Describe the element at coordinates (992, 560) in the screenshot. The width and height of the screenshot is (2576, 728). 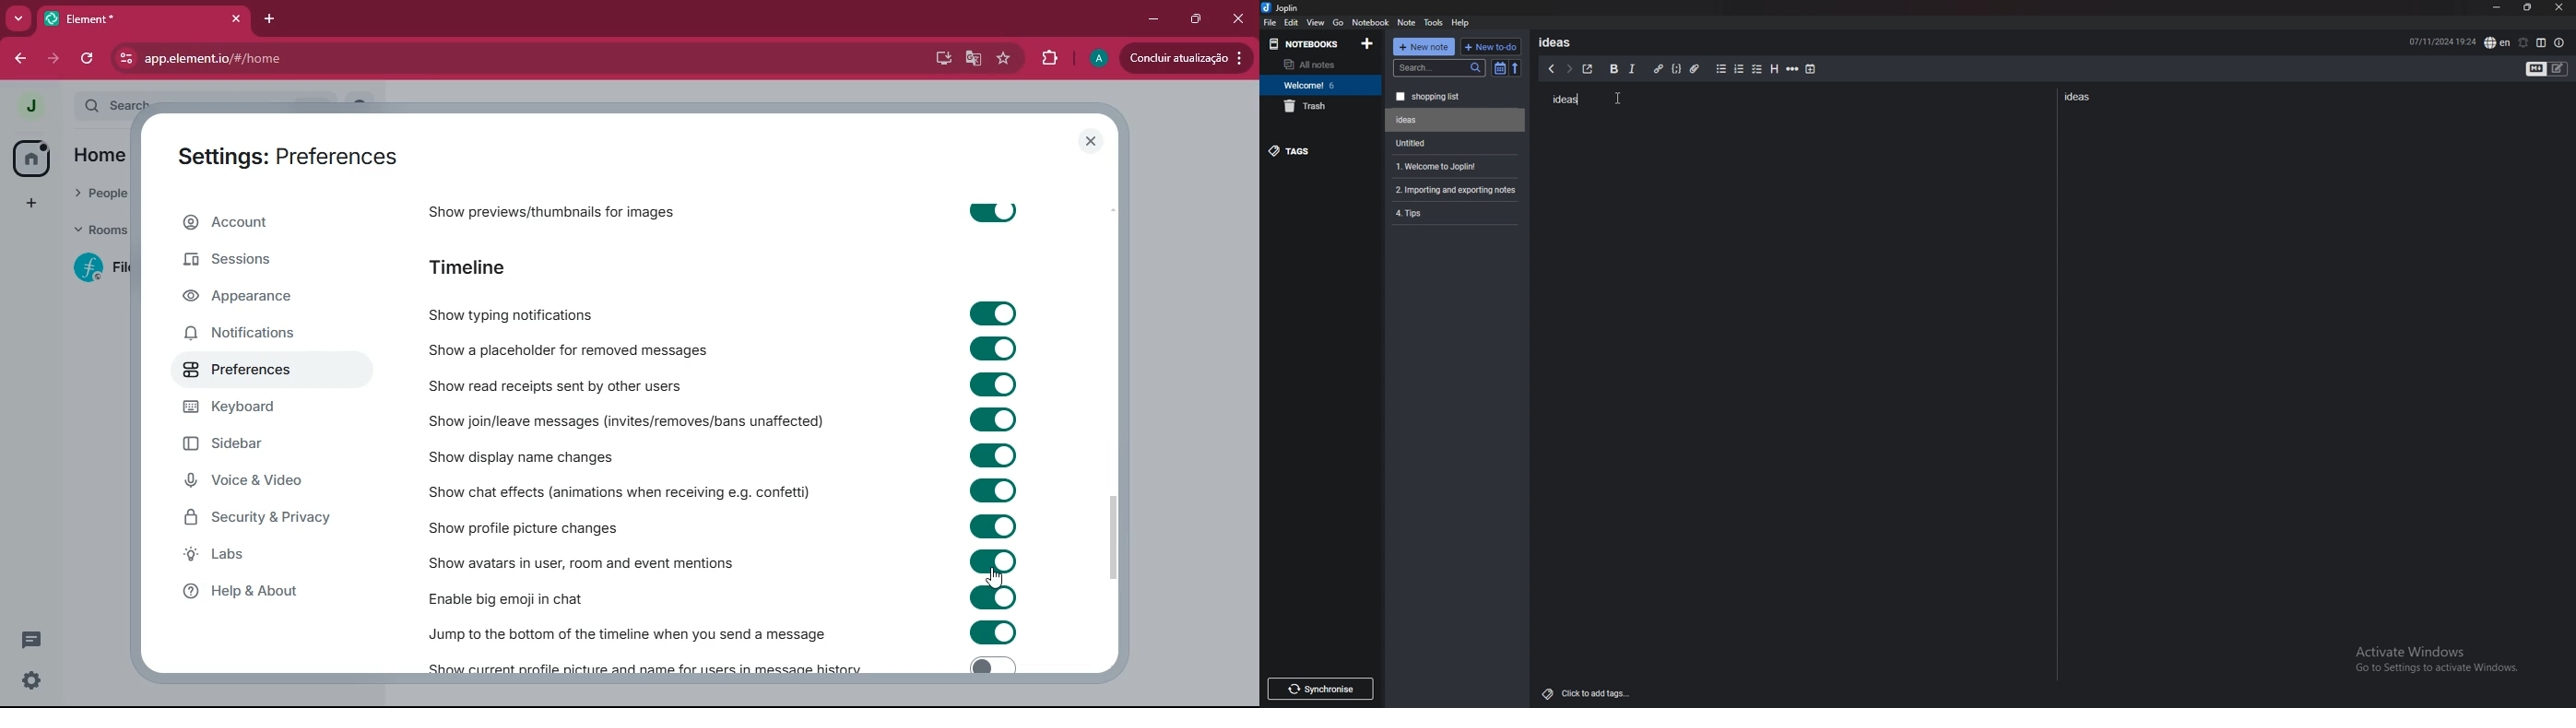
I see `toggle on ` at that location.